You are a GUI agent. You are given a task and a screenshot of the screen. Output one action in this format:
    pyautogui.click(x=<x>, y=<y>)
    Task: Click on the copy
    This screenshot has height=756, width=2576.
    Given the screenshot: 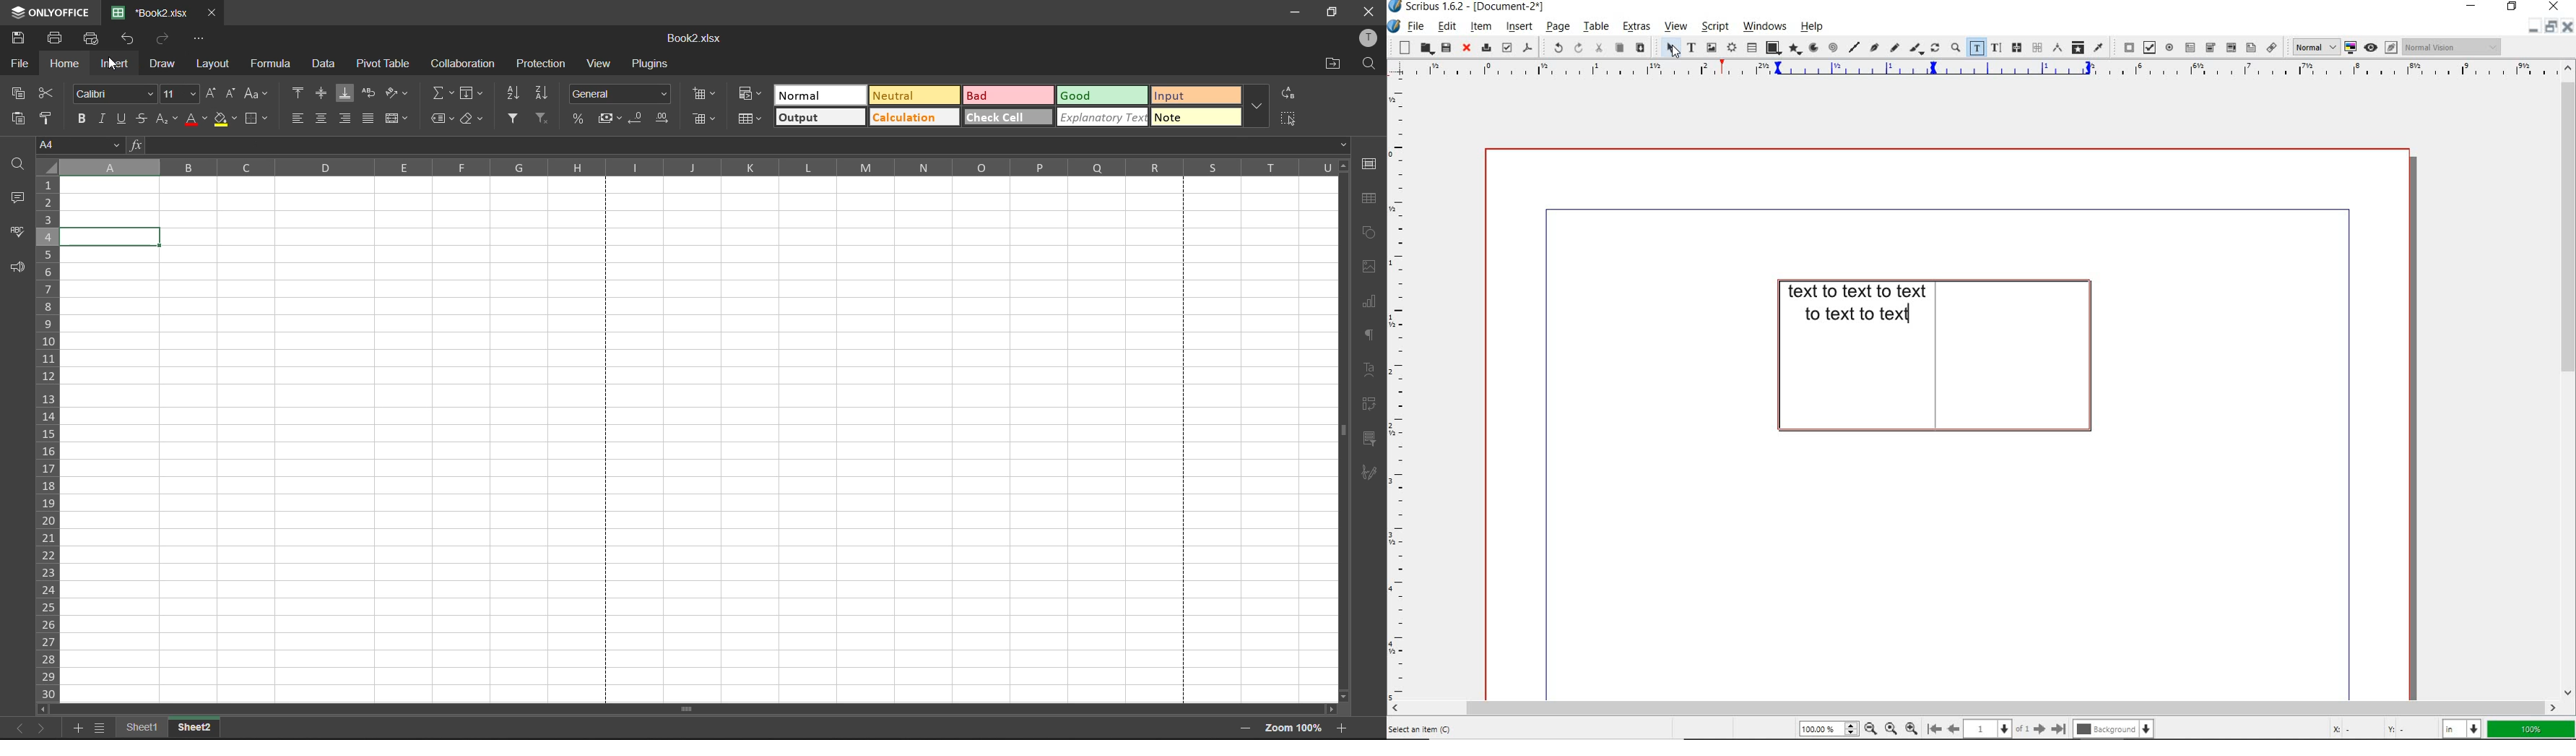 What is the action you would take?
    pyautogui.click(x=1620, y=49)
    